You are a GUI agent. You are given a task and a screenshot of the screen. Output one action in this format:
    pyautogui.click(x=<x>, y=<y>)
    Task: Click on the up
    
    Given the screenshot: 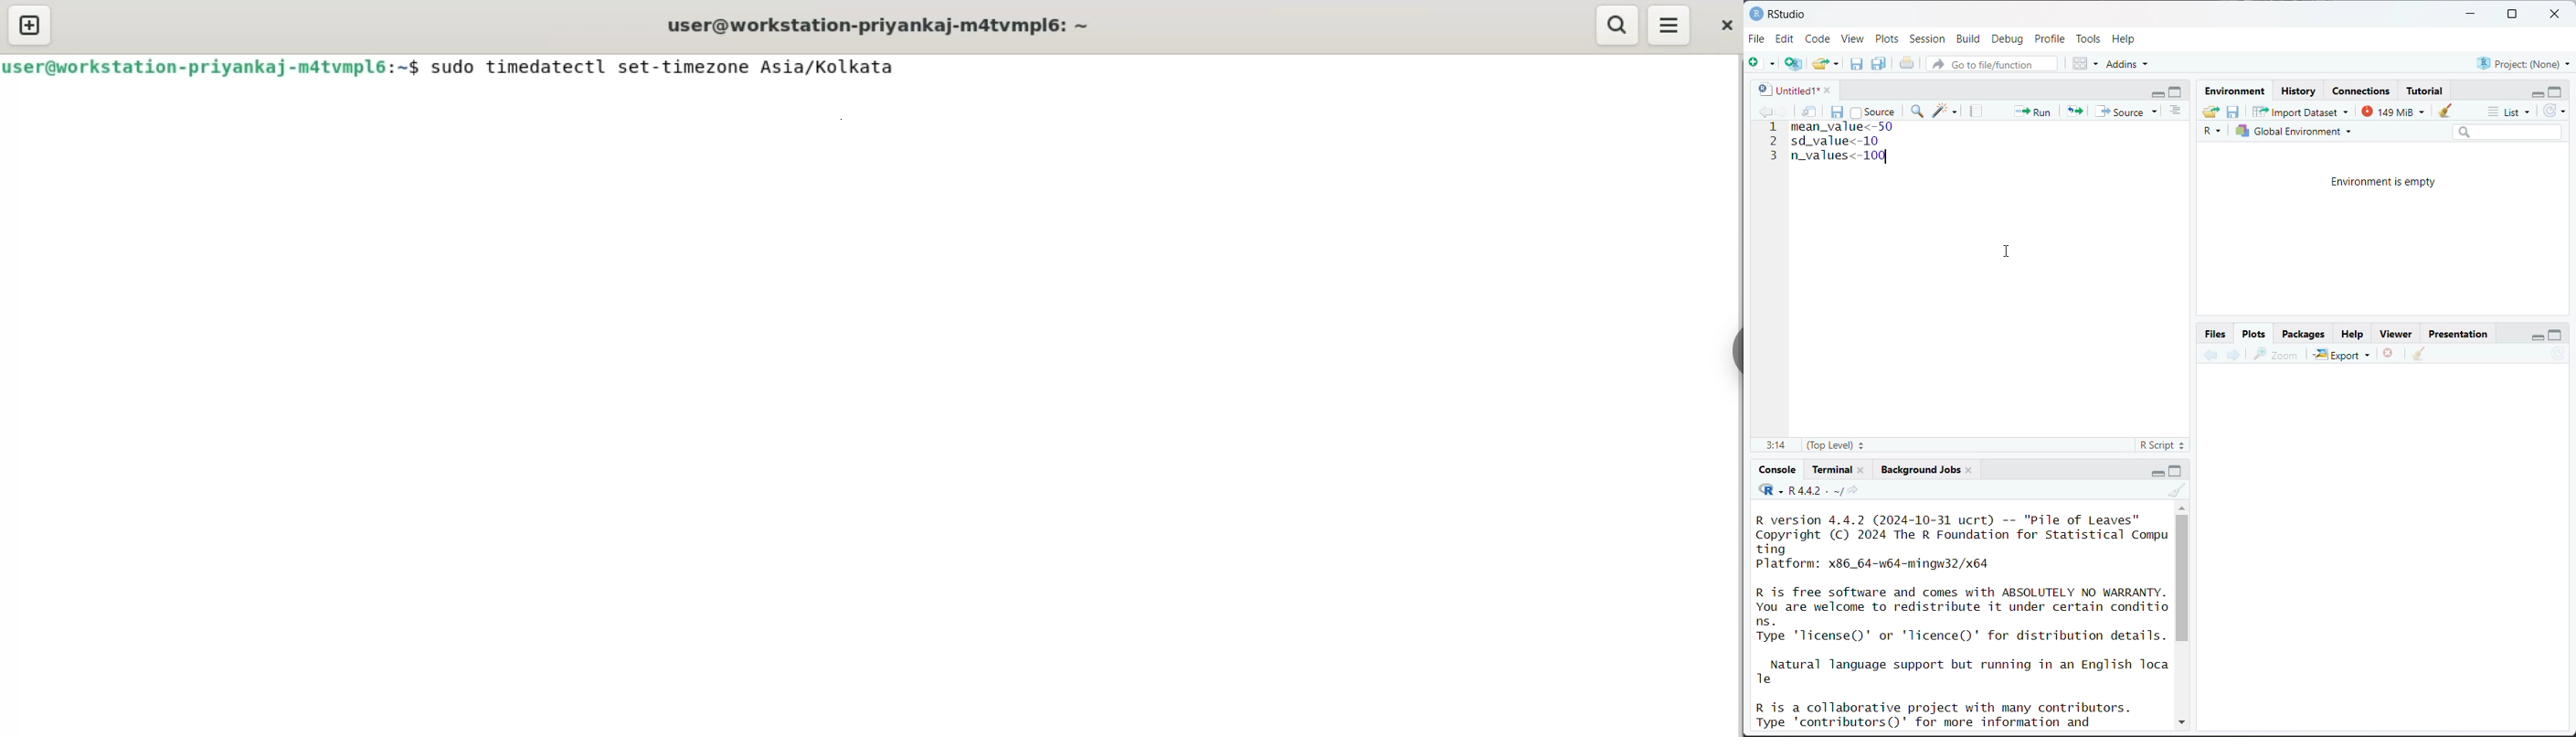 What is the action you would take?
    pyautogui.click(x=2182, y=506)
    